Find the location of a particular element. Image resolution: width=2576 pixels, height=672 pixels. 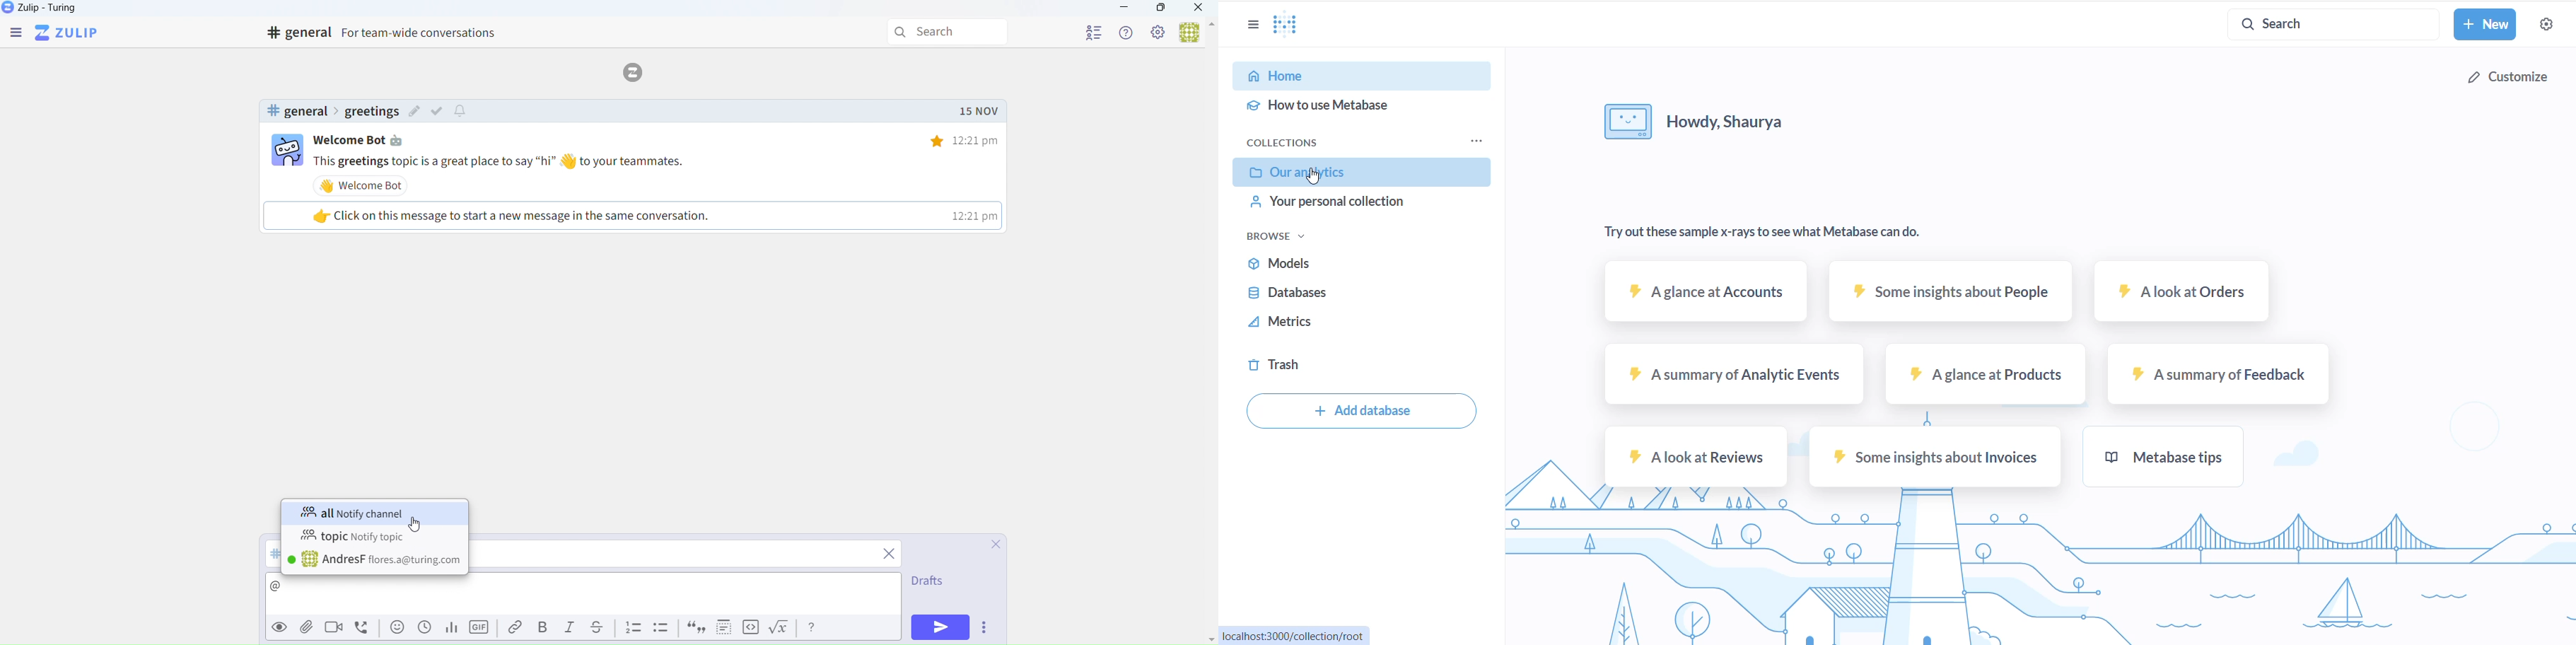

Drafts is located at coordinates (927, 583).